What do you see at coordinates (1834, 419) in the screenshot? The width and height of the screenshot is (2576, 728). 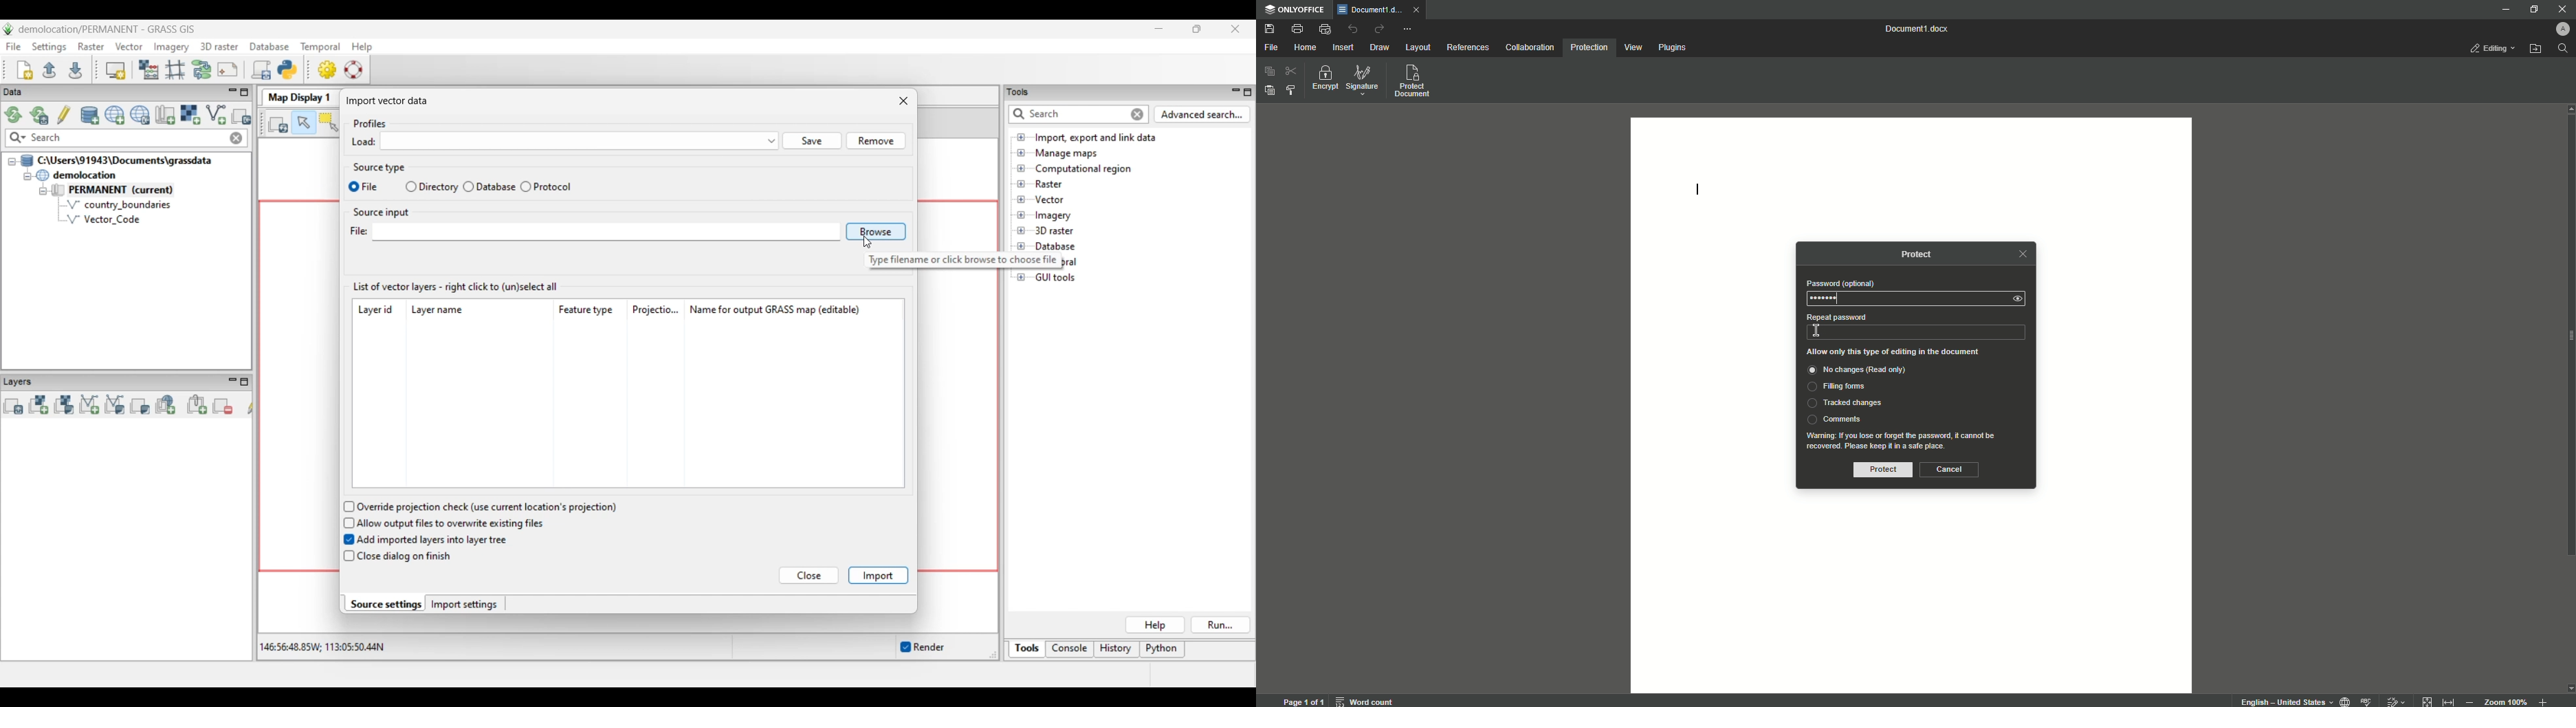 I see `Comments` at bounding box center [1834, 419].